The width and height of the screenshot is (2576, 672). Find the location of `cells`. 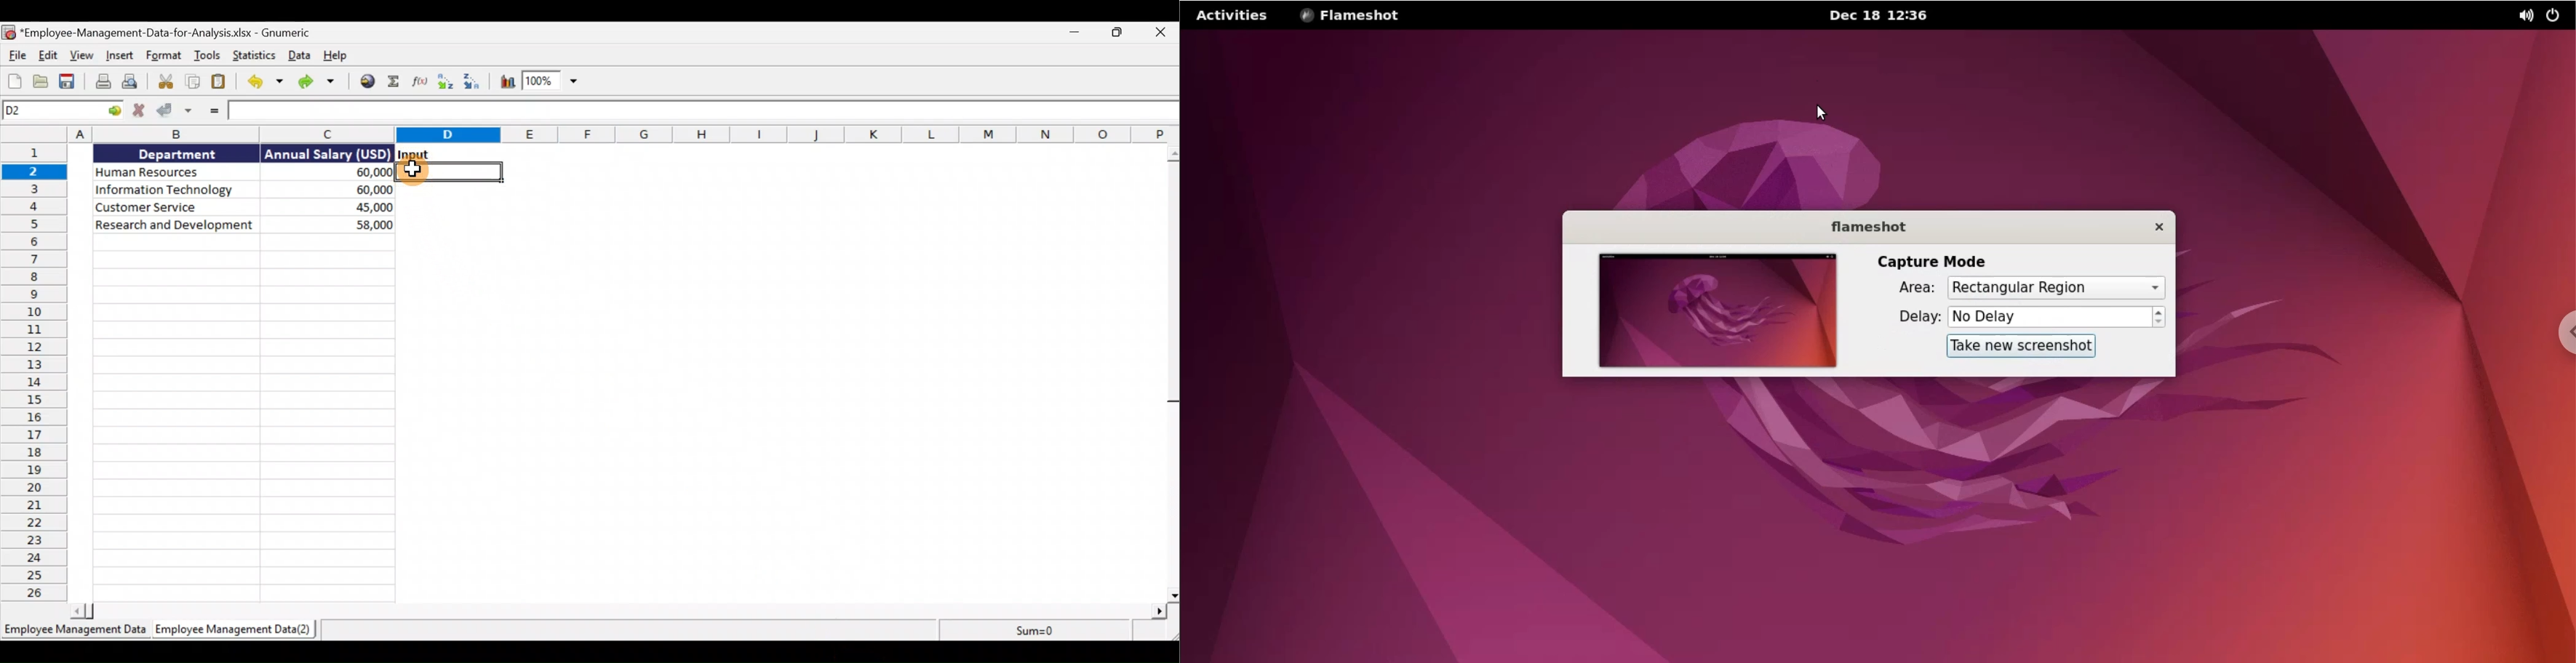

cells is located at coordinates (244, 417).